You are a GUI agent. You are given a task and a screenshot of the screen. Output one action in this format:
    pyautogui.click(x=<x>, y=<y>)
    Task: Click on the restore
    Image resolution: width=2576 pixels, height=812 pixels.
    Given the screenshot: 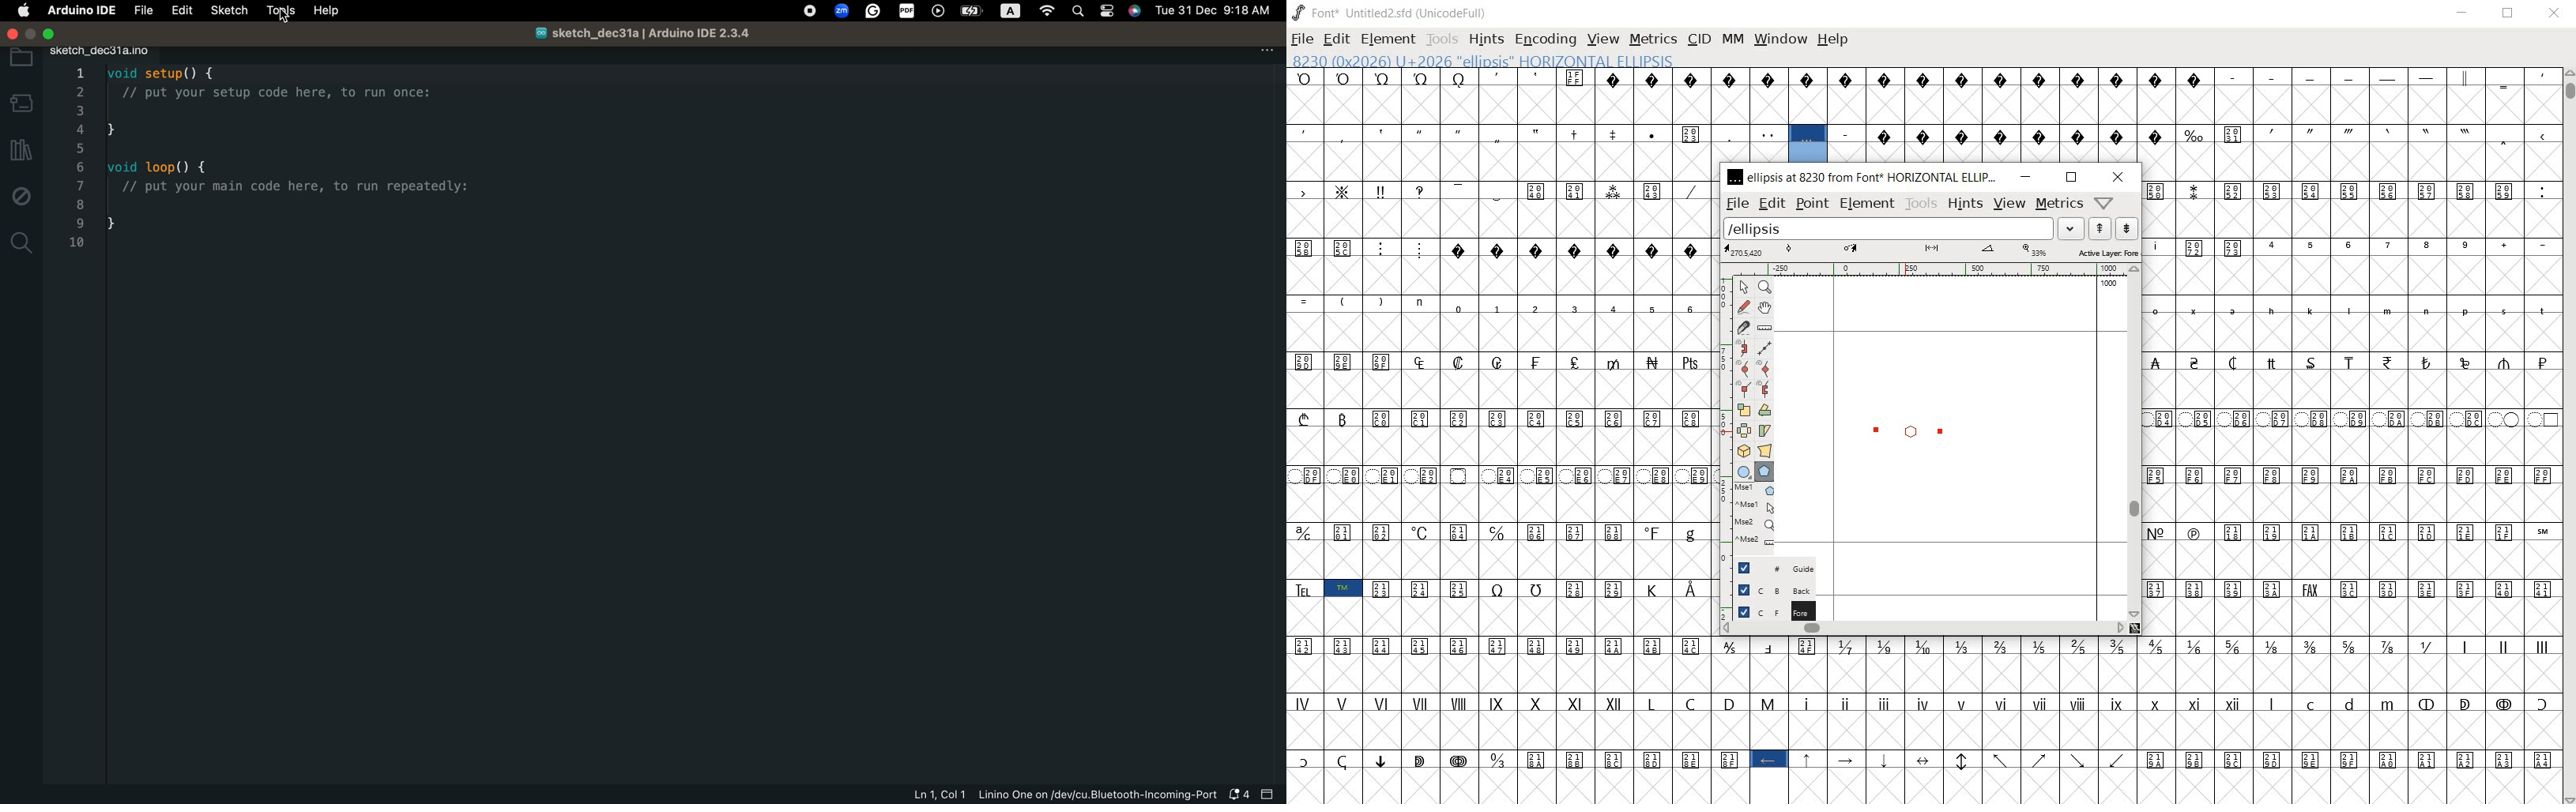 What is the action you would take?
    pyautogui.click(x=2072, y=178)
    